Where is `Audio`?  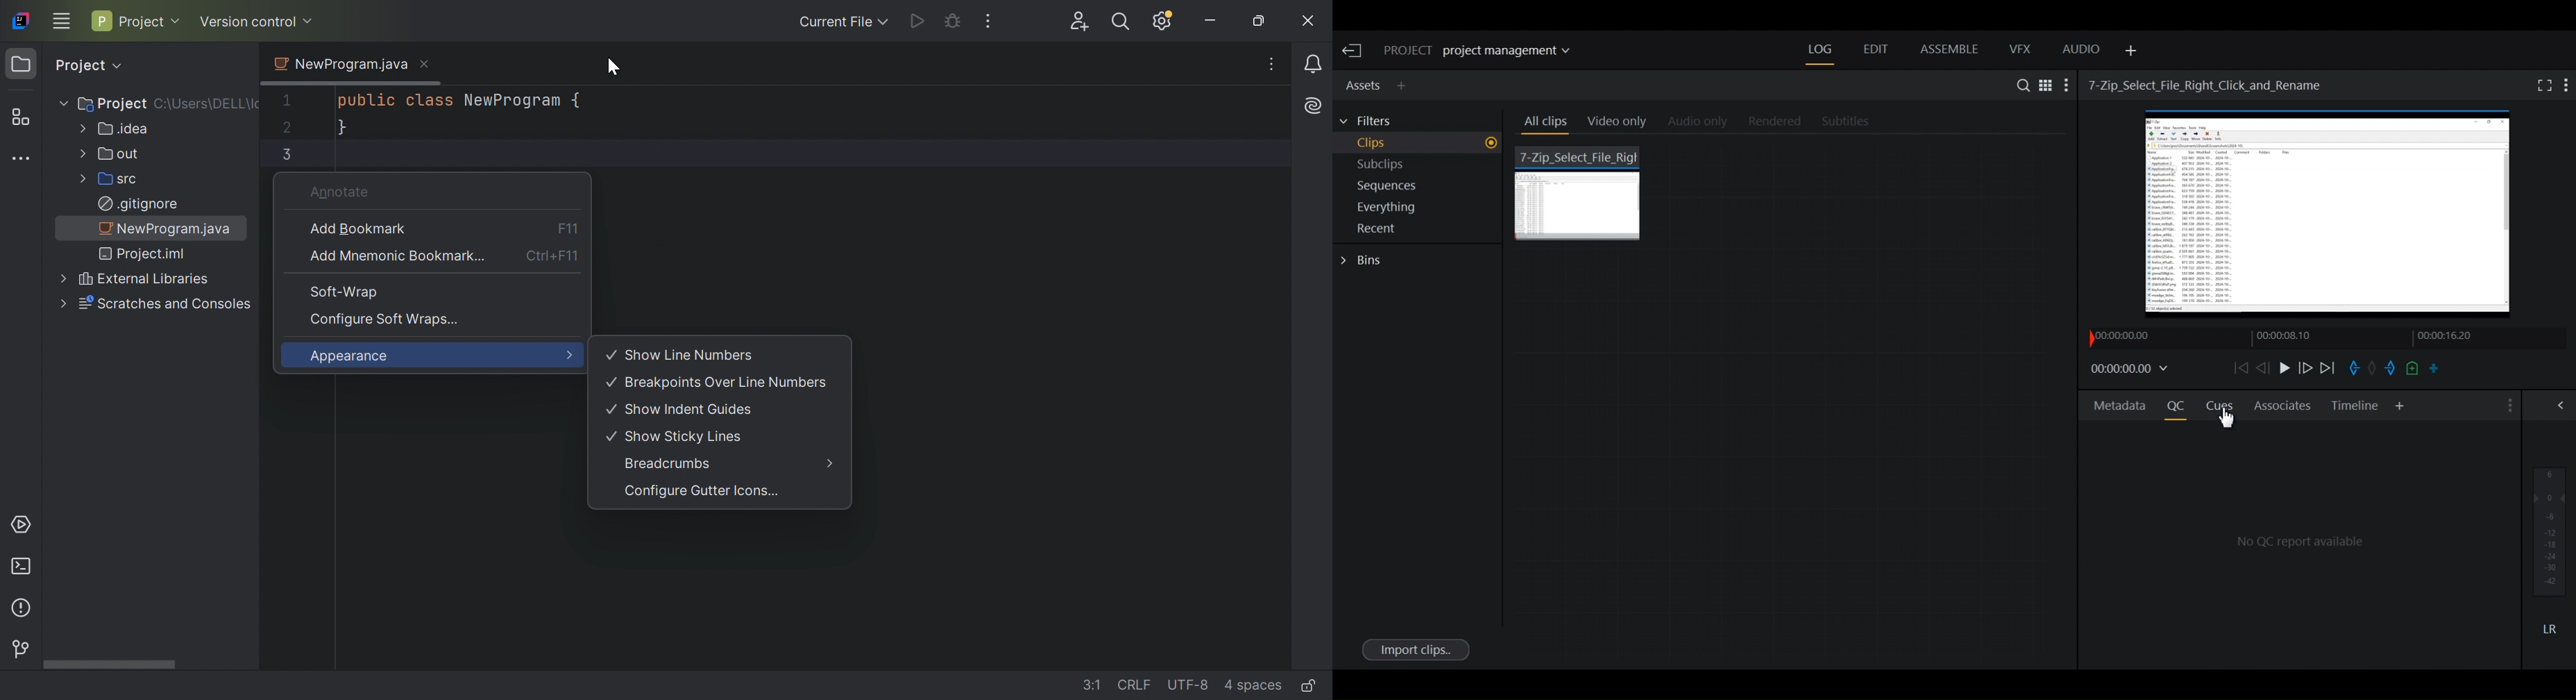
Audio is located at coordinates (2082, 51).